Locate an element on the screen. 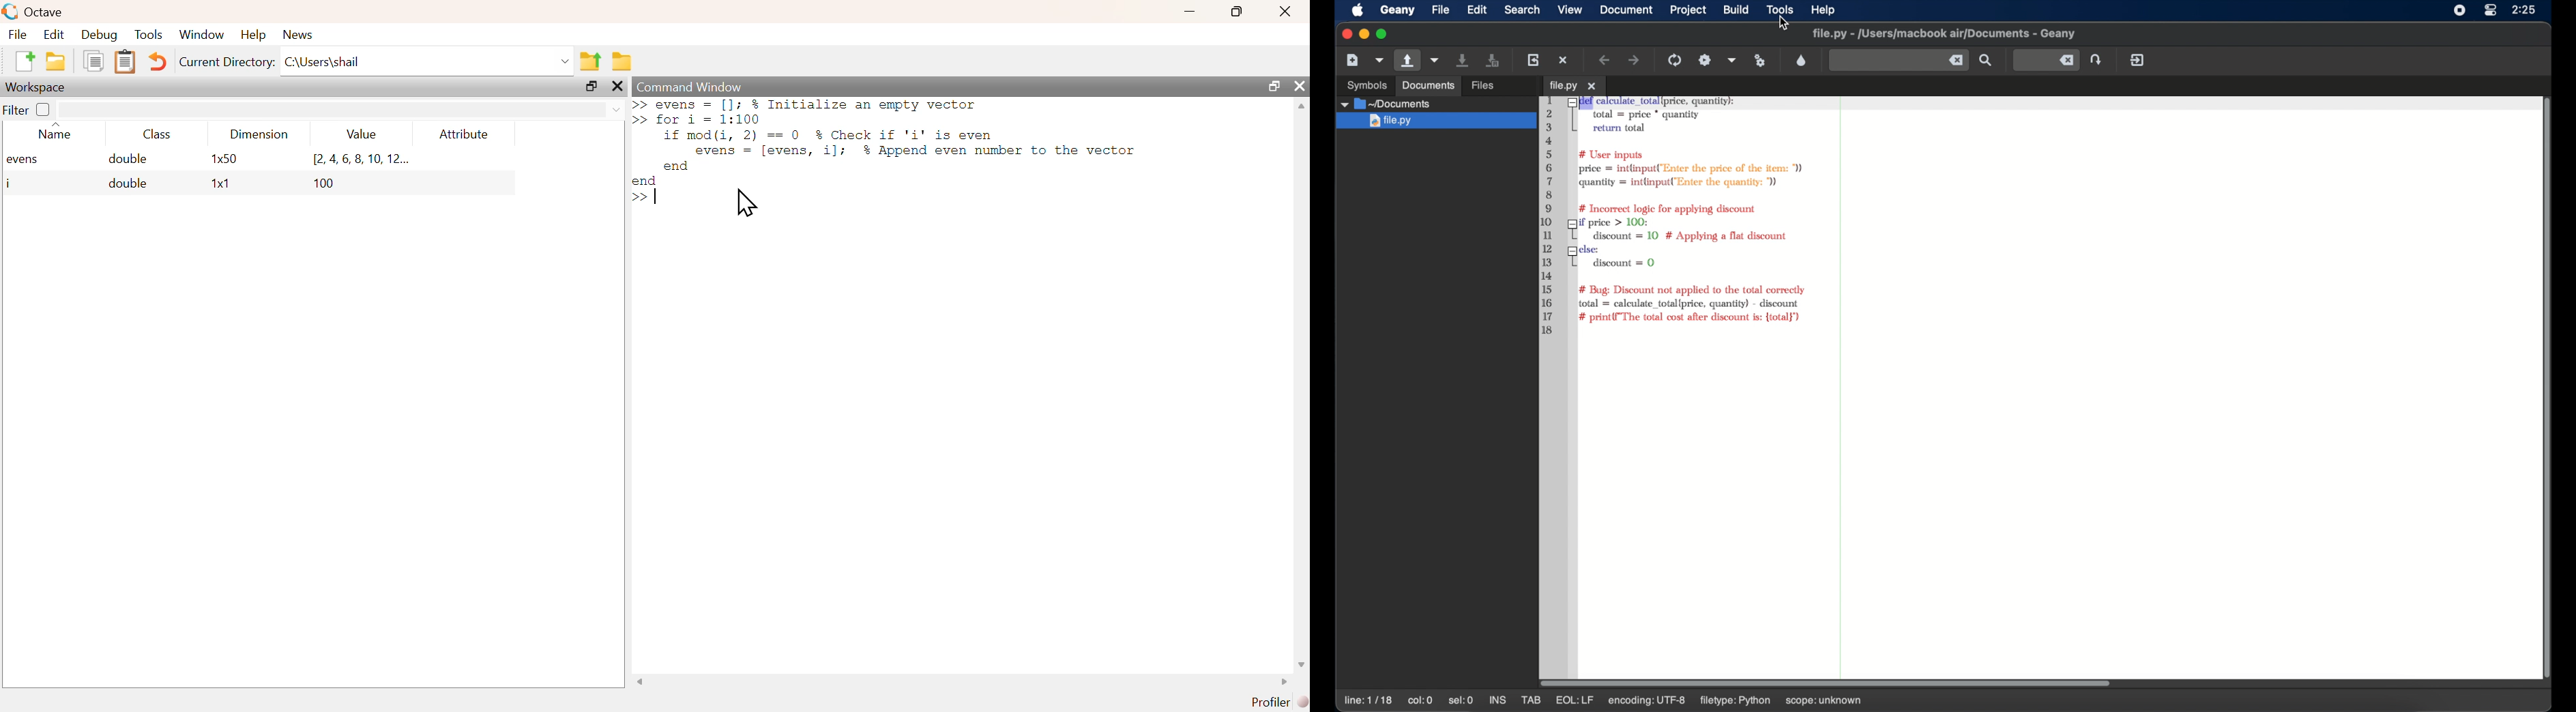 The image size is (2576, 728). maximize is located at coordinates (1382, 34).